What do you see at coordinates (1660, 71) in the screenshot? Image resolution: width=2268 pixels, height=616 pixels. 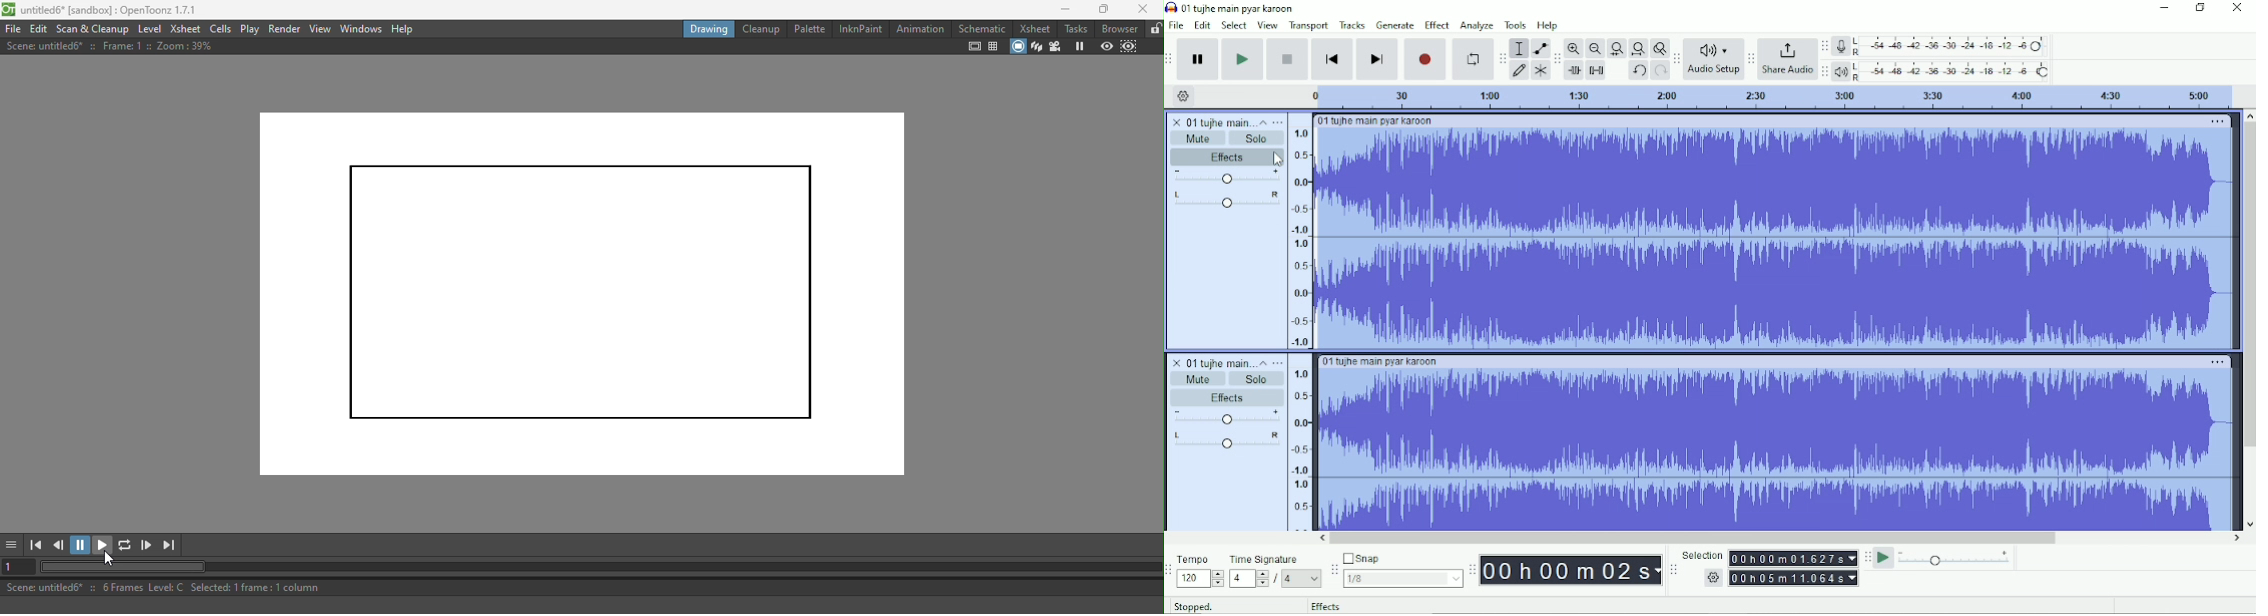 I see `Redo` at bounding box center [1660, 71].